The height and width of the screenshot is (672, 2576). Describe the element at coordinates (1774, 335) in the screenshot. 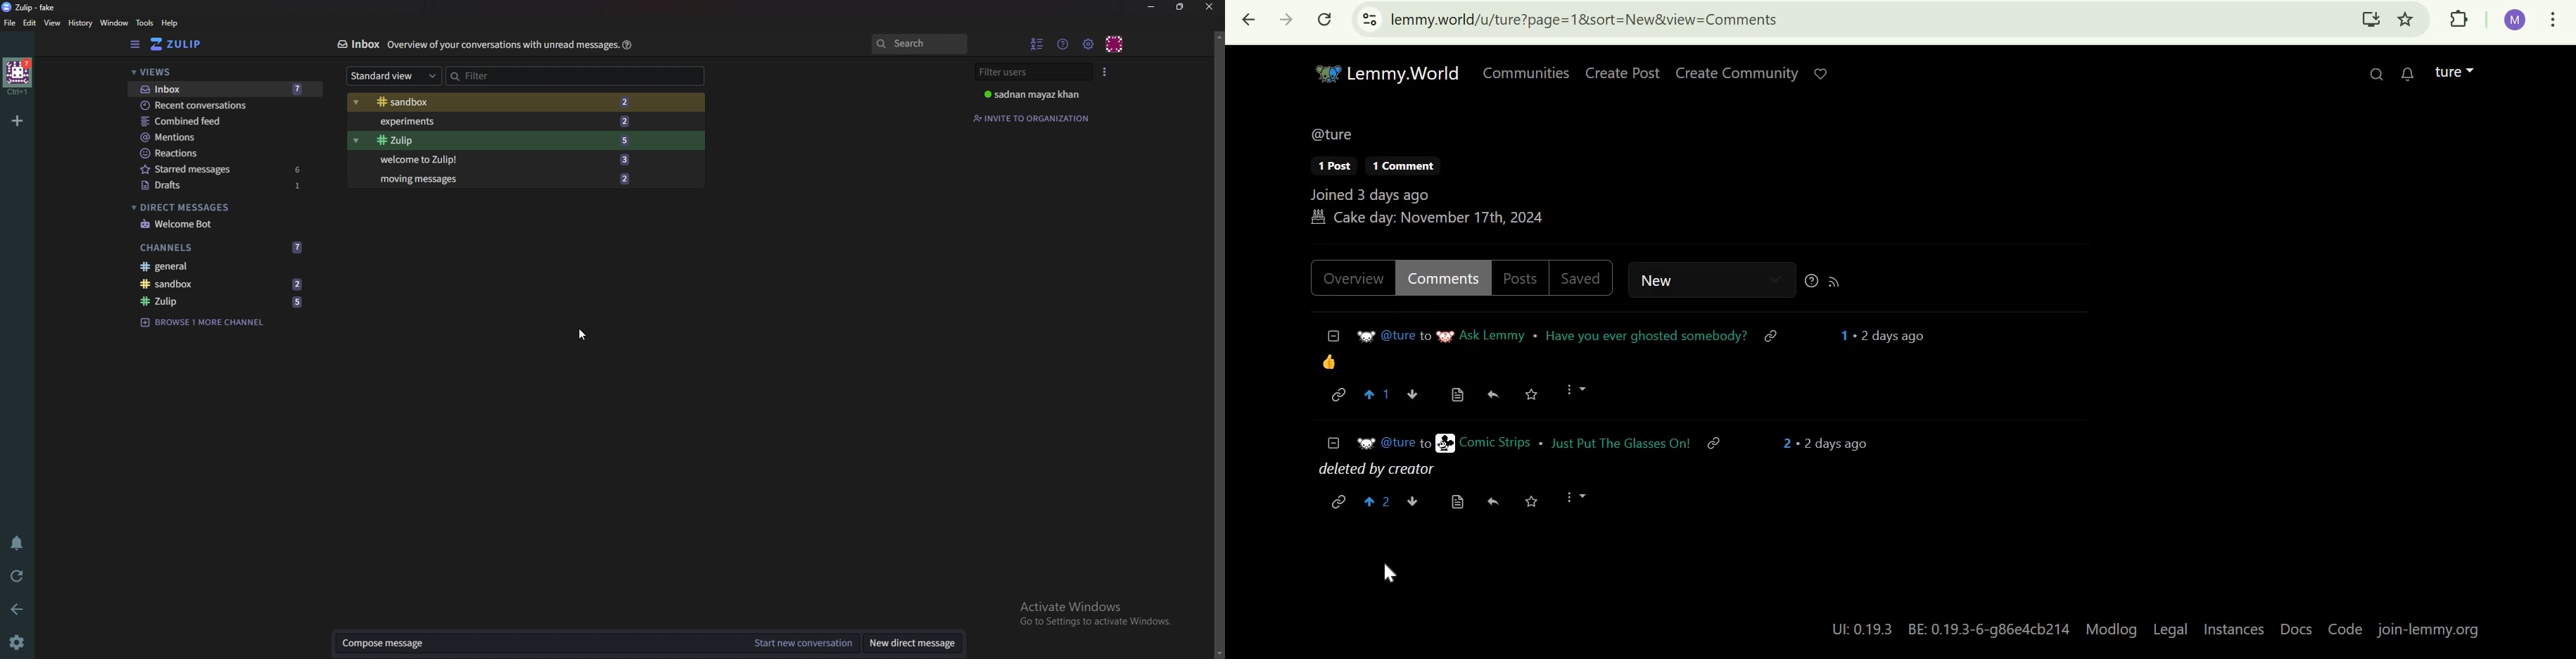

I see `link` at that location.